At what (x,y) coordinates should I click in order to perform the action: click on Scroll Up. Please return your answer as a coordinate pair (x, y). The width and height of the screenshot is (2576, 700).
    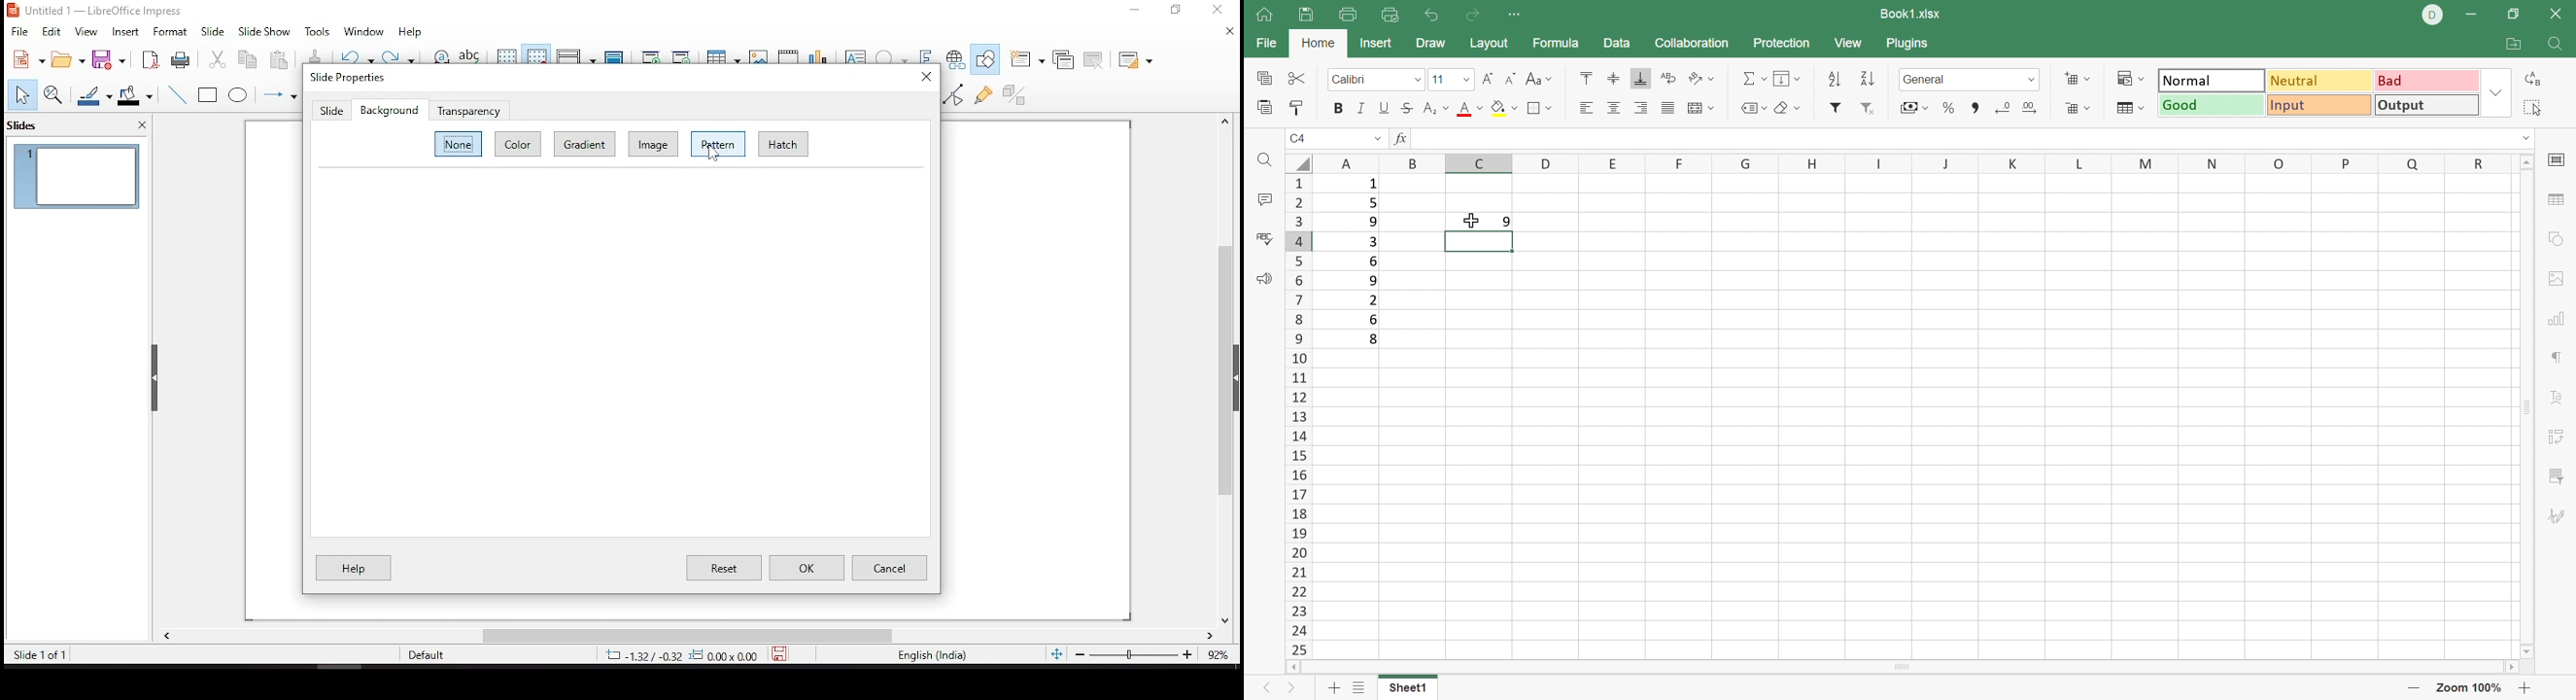
    Looking at the image, I should click on (2525, 162).